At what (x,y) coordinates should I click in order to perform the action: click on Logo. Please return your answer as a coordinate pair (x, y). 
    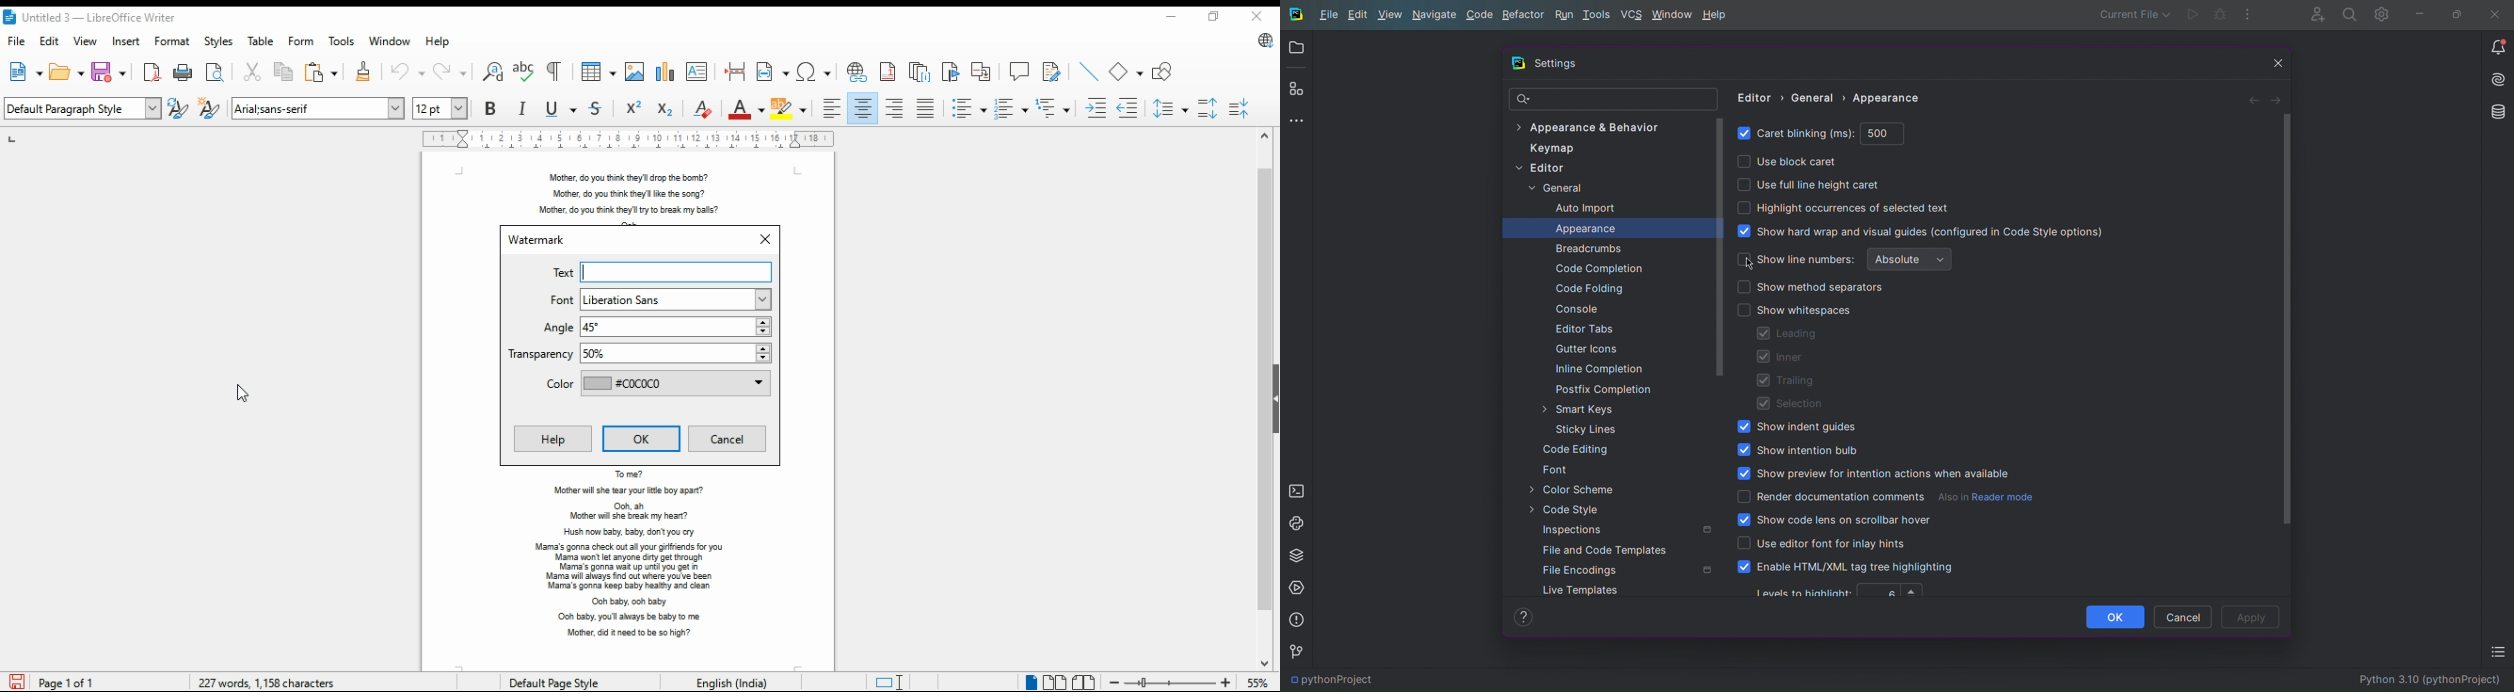
    Looking at the image, I should click on (1518, 65).